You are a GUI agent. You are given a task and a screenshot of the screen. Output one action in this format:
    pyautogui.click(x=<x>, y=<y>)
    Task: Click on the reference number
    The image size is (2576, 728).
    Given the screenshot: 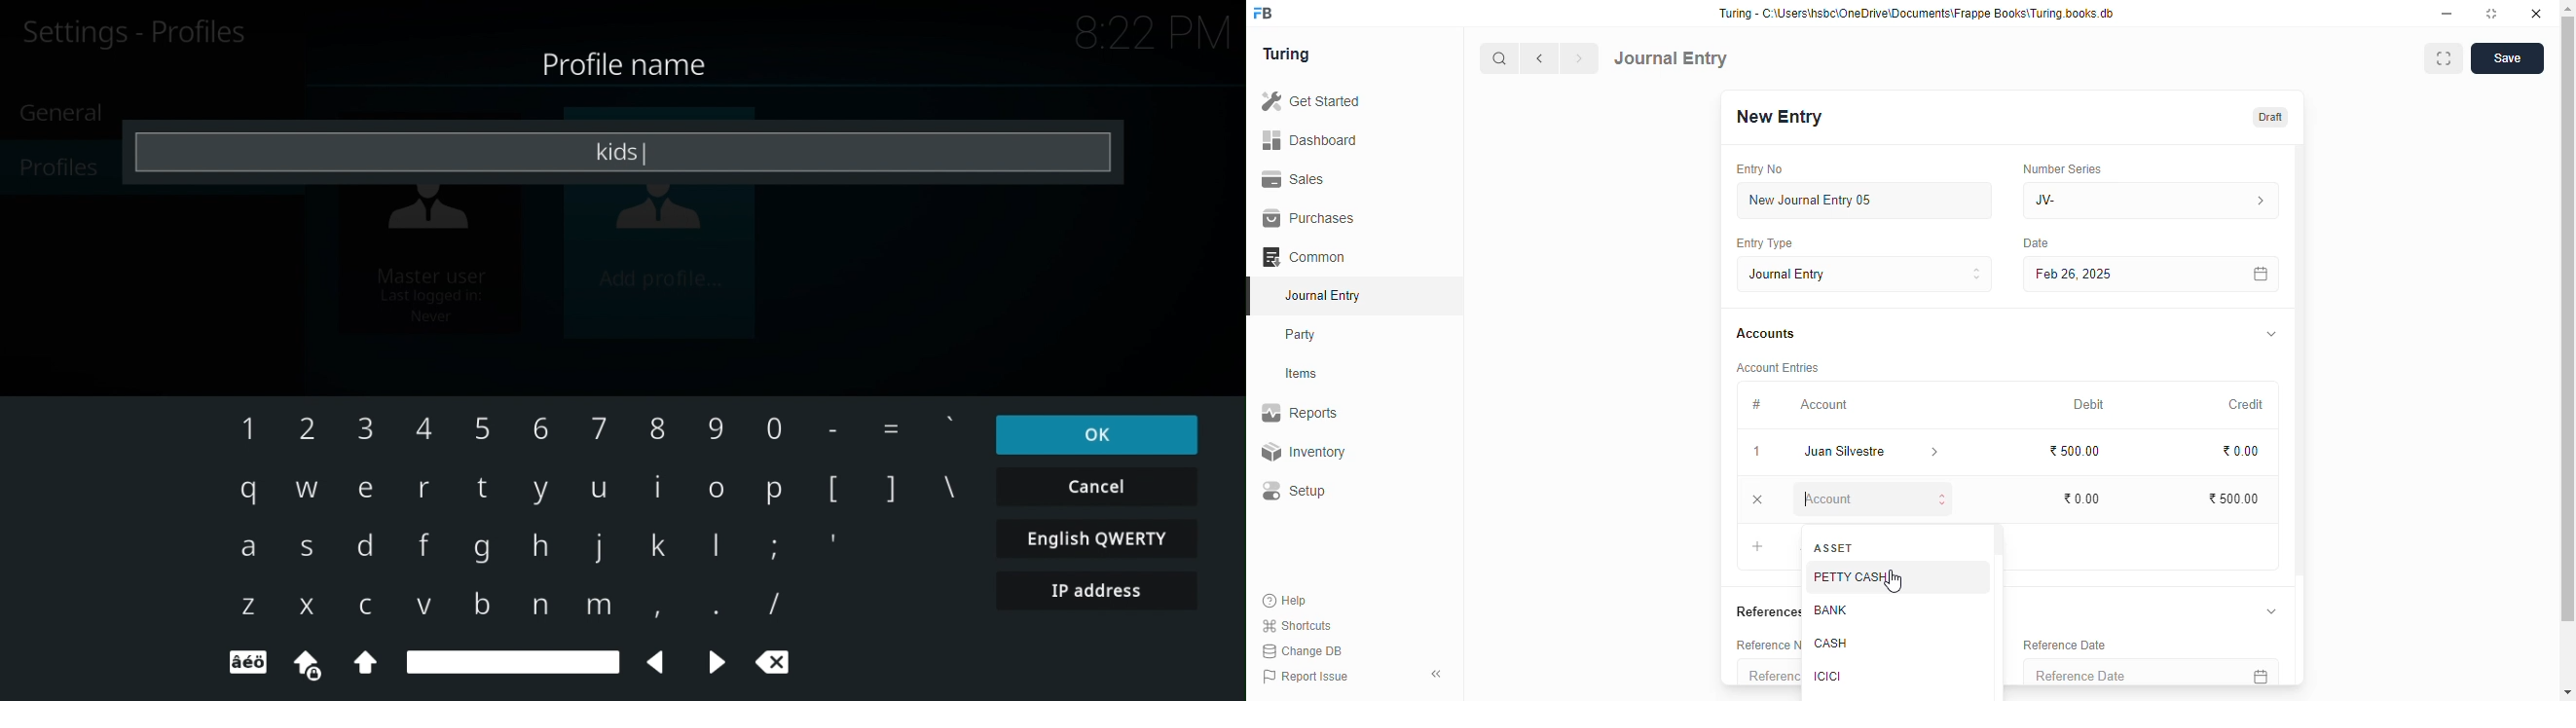 What is the action you would take?
    pyautogui.click(x=1768, y=672)
    